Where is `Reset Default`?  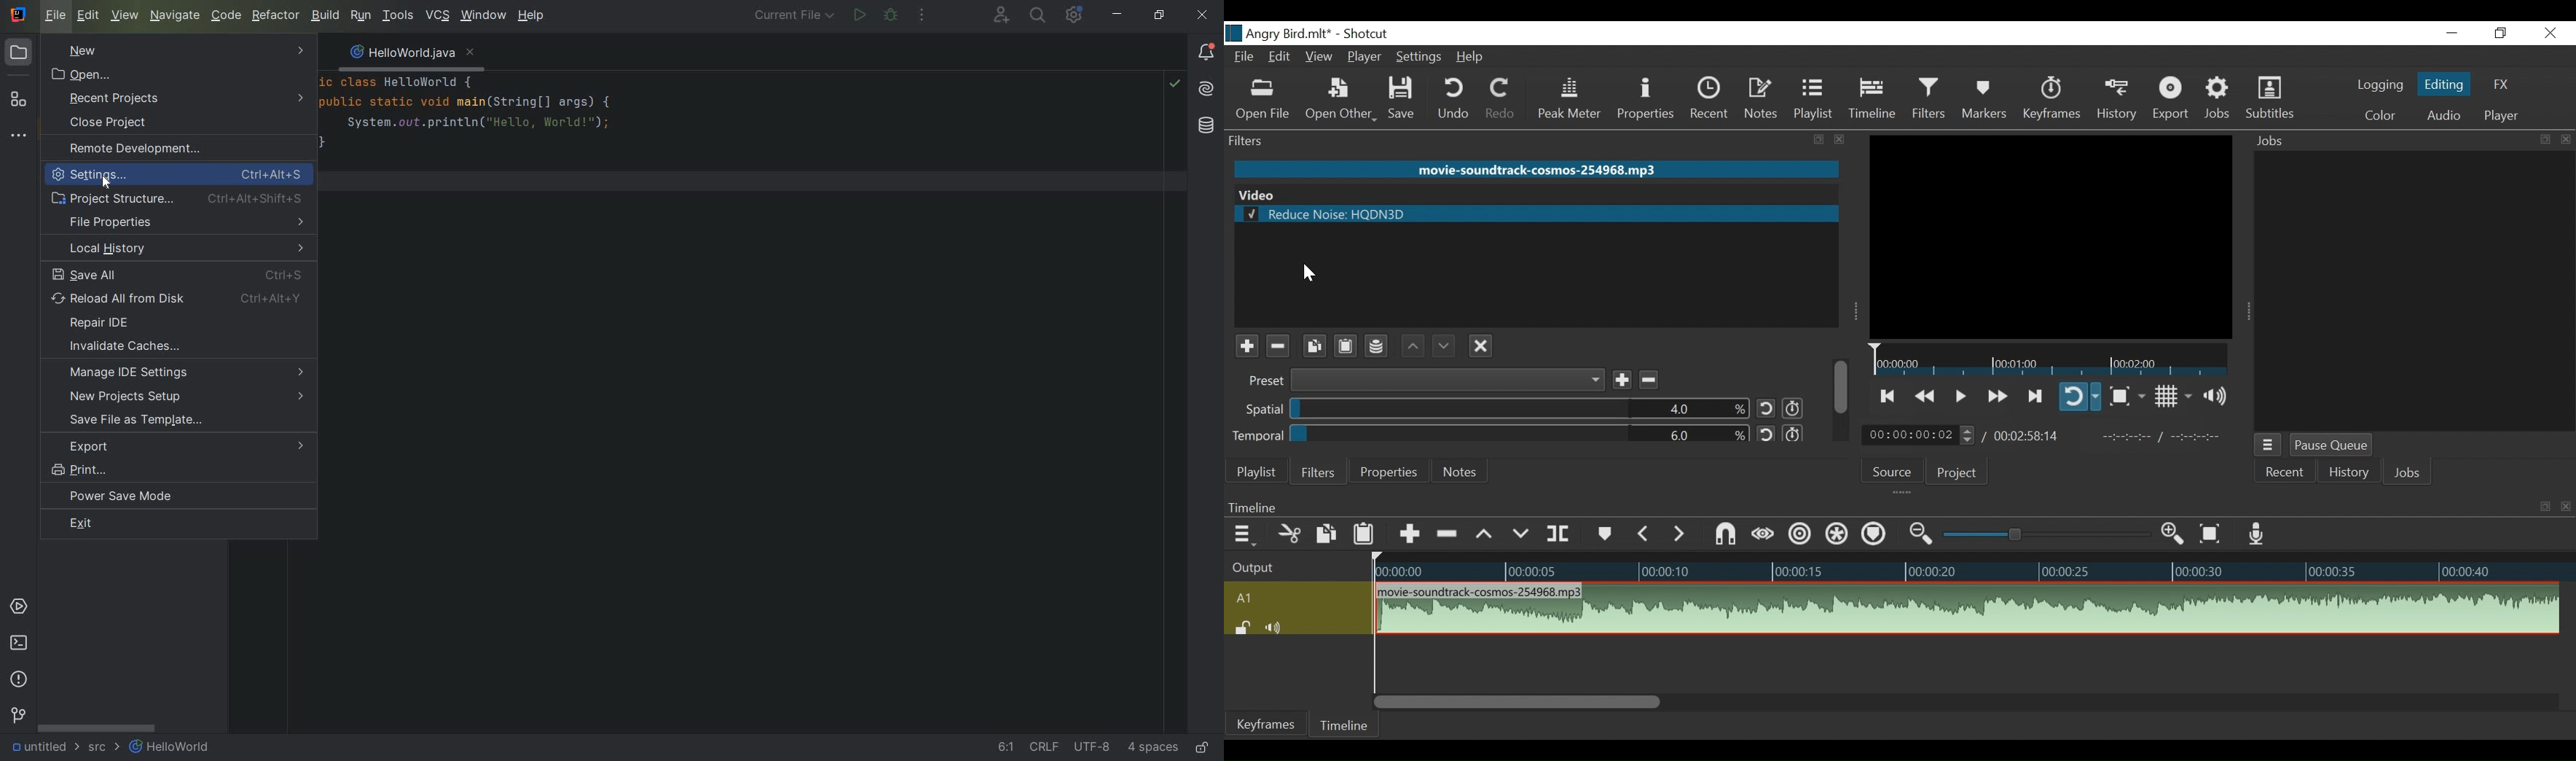 Reset Default is located at coordinates (1768, 437).